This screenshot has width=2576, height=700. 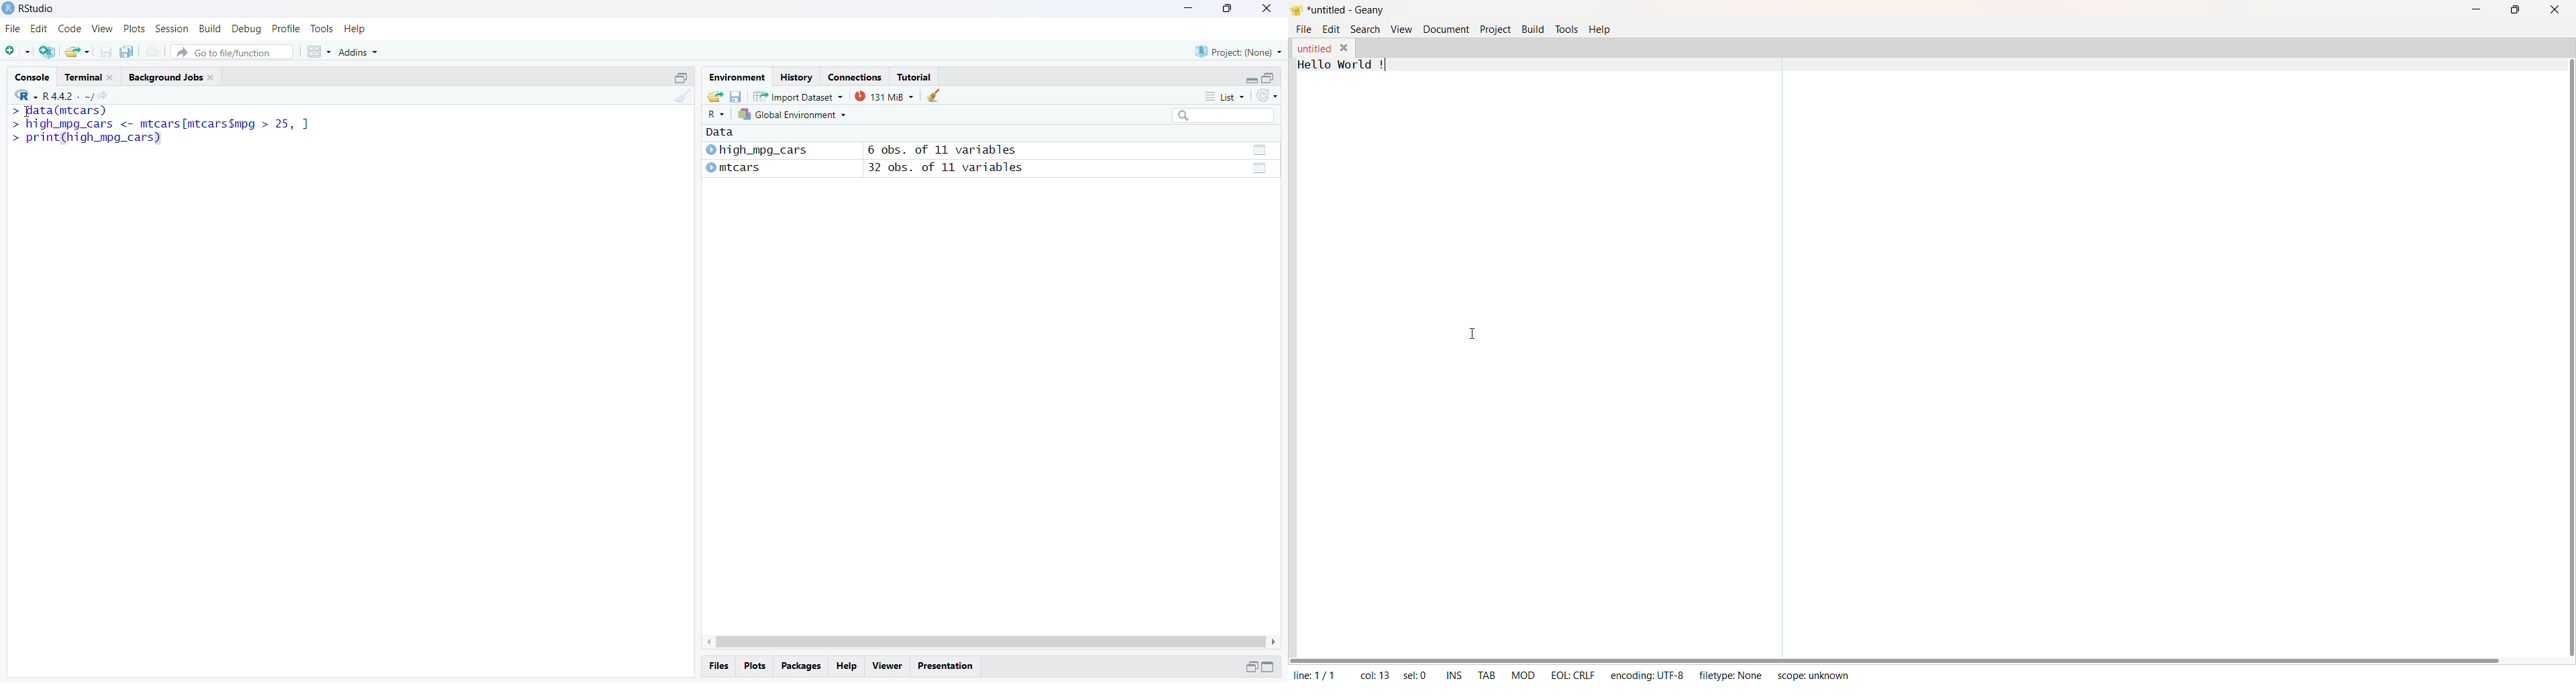 I want to click on cursor, so click(x=25, y=113).